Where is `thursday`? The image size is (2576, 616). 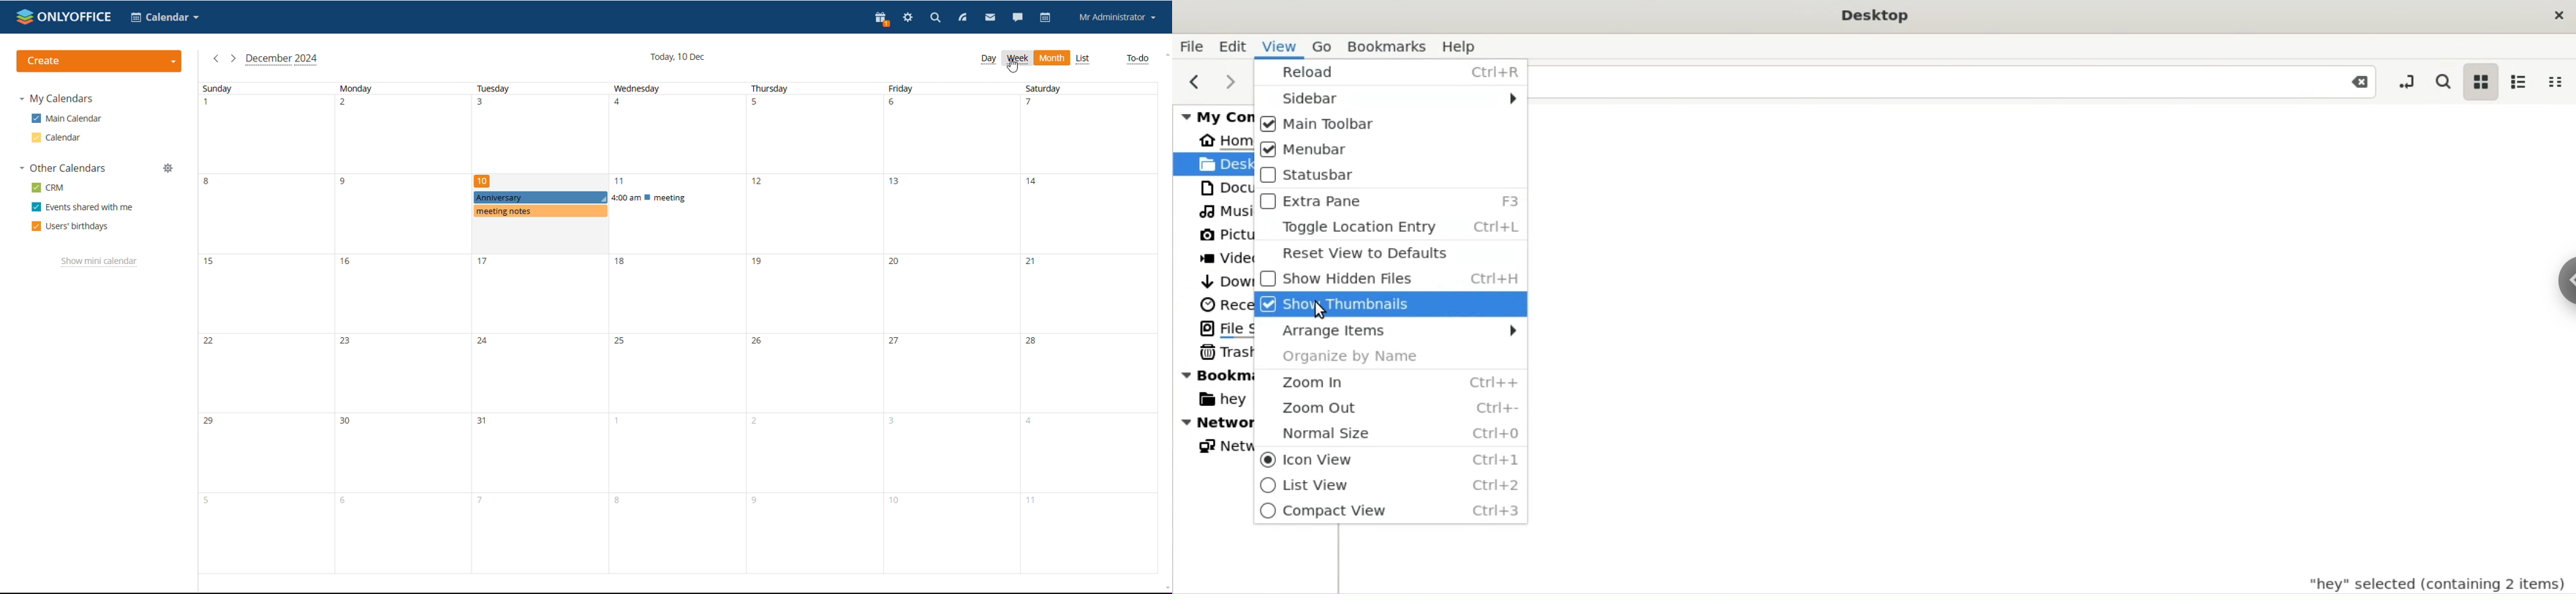
thursday is located at coordinates (817, 328).